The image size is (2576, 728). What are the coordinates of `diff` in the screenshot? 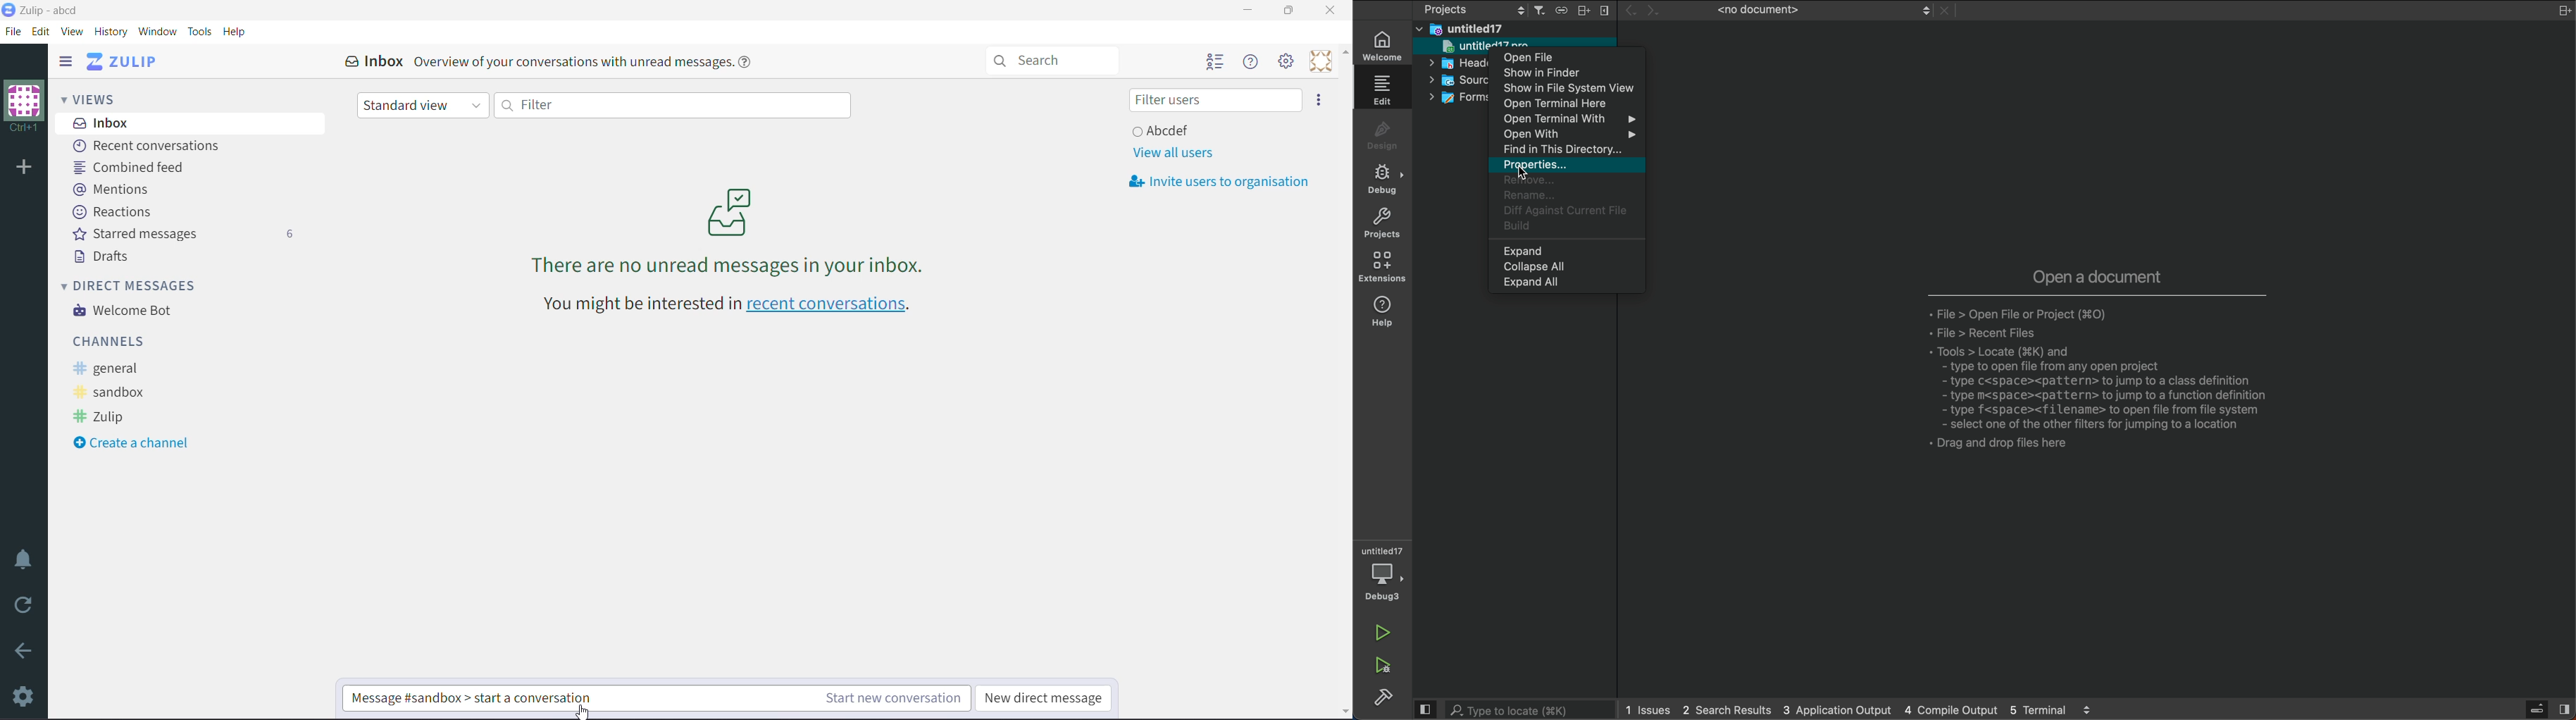 It's located at (1566, 210).